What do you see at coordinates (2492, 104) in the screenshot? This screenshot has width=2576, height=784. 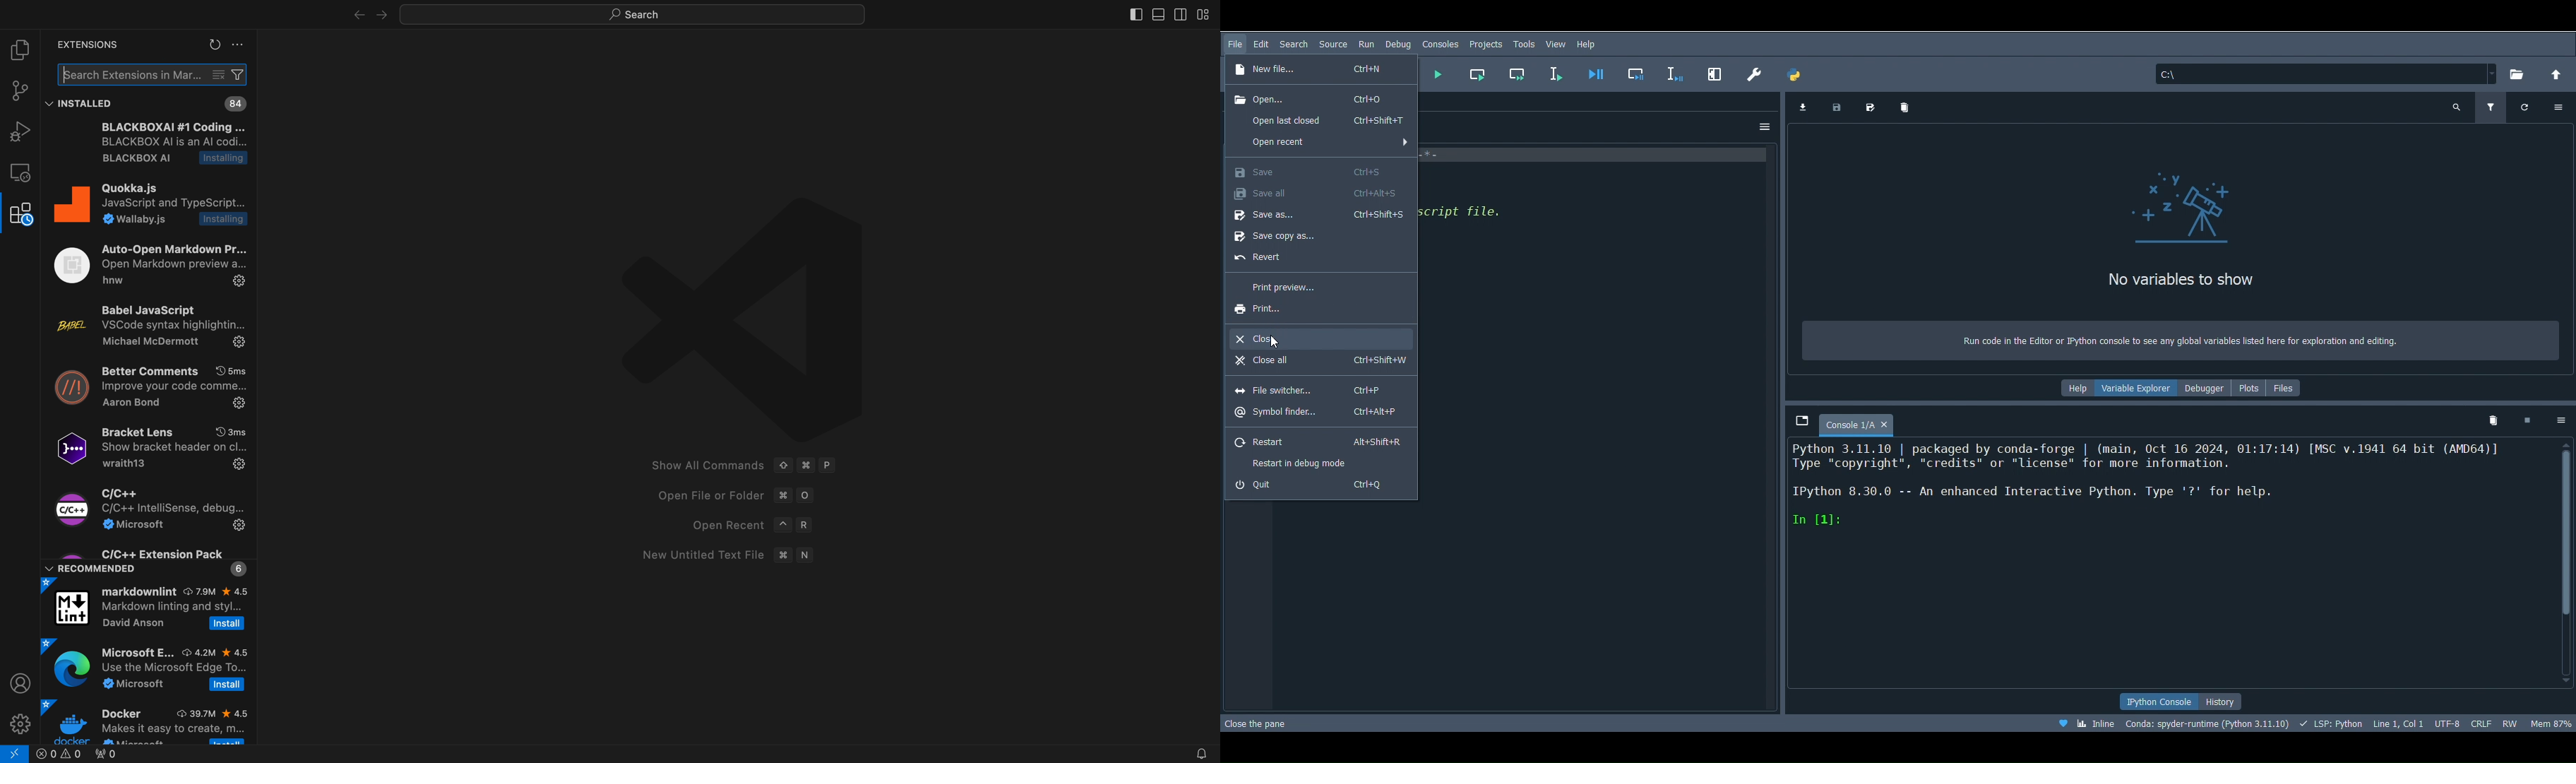 I see `Filter variables` at bounding box center [2492, 104].